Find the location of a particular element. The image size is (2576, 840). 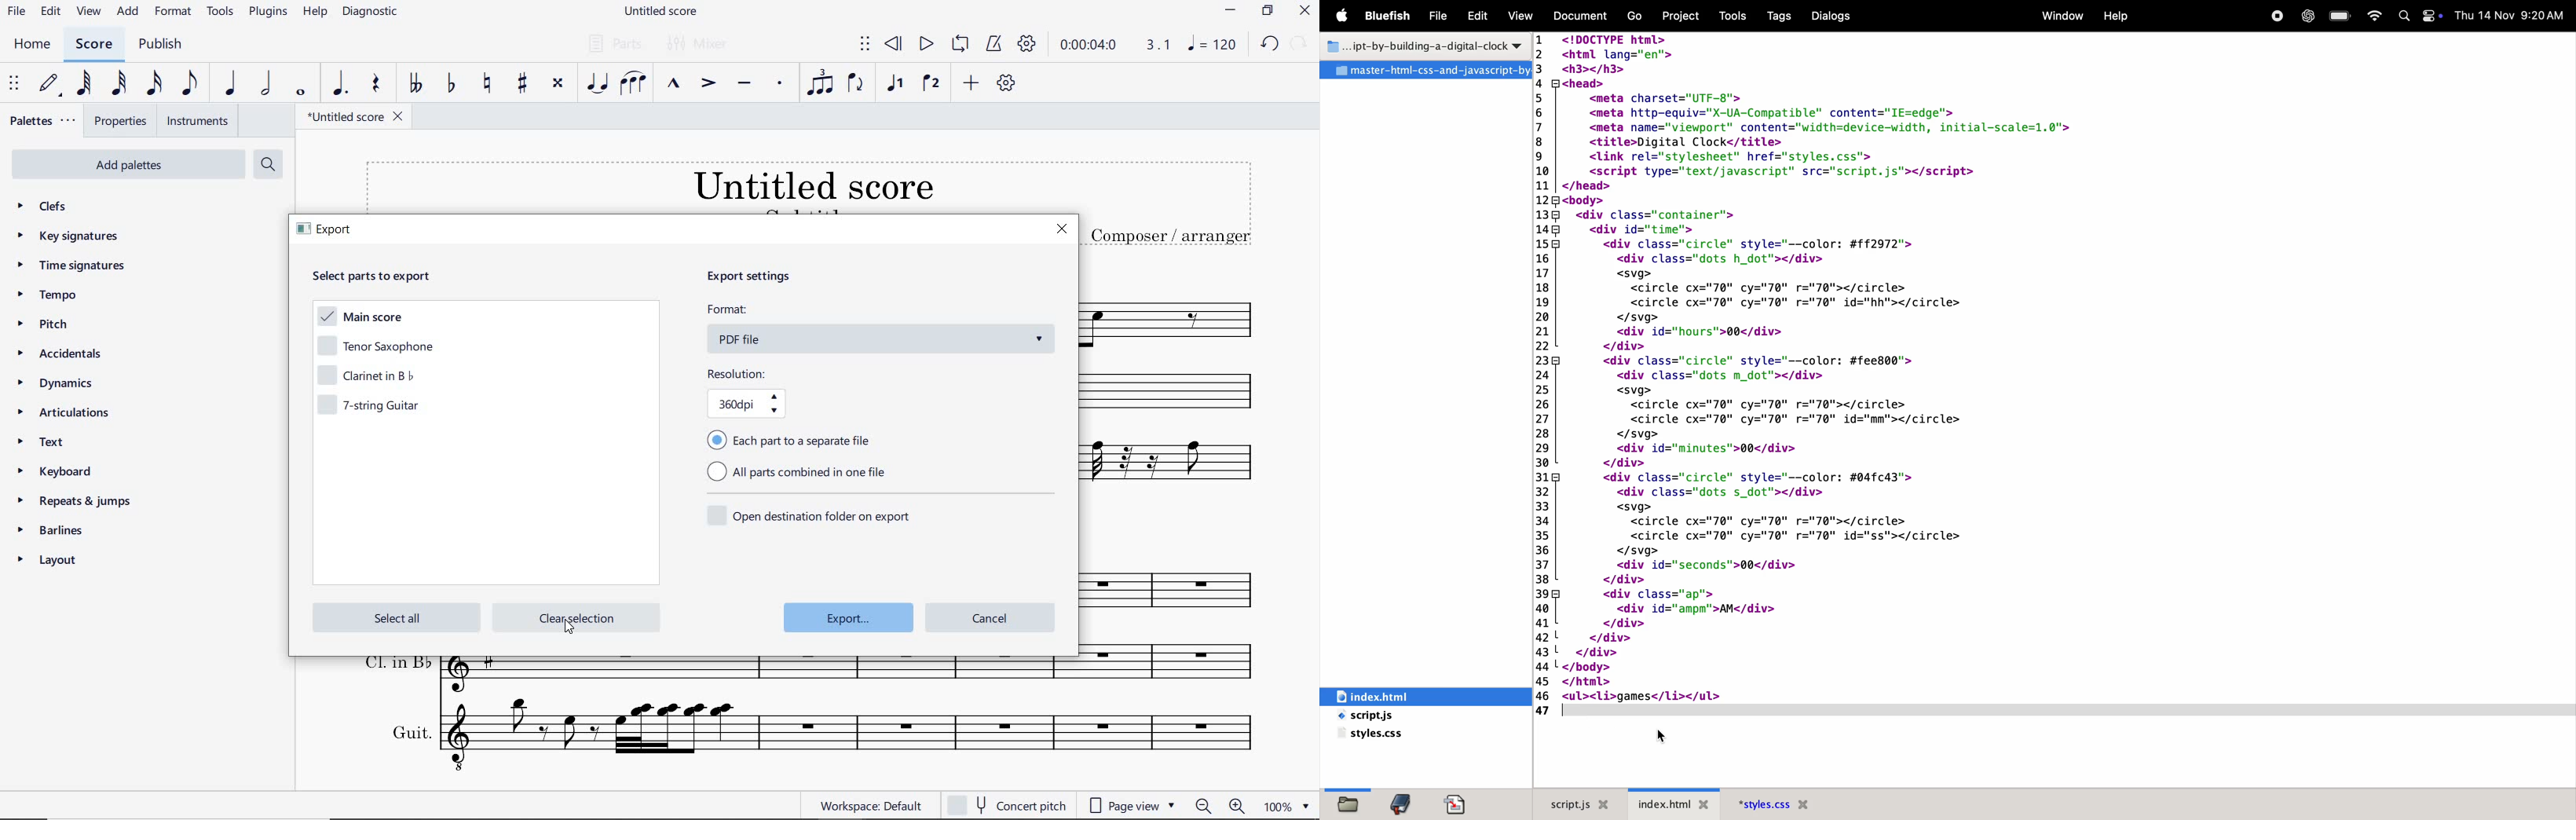

index.html is located at coordinates (1678, 804).